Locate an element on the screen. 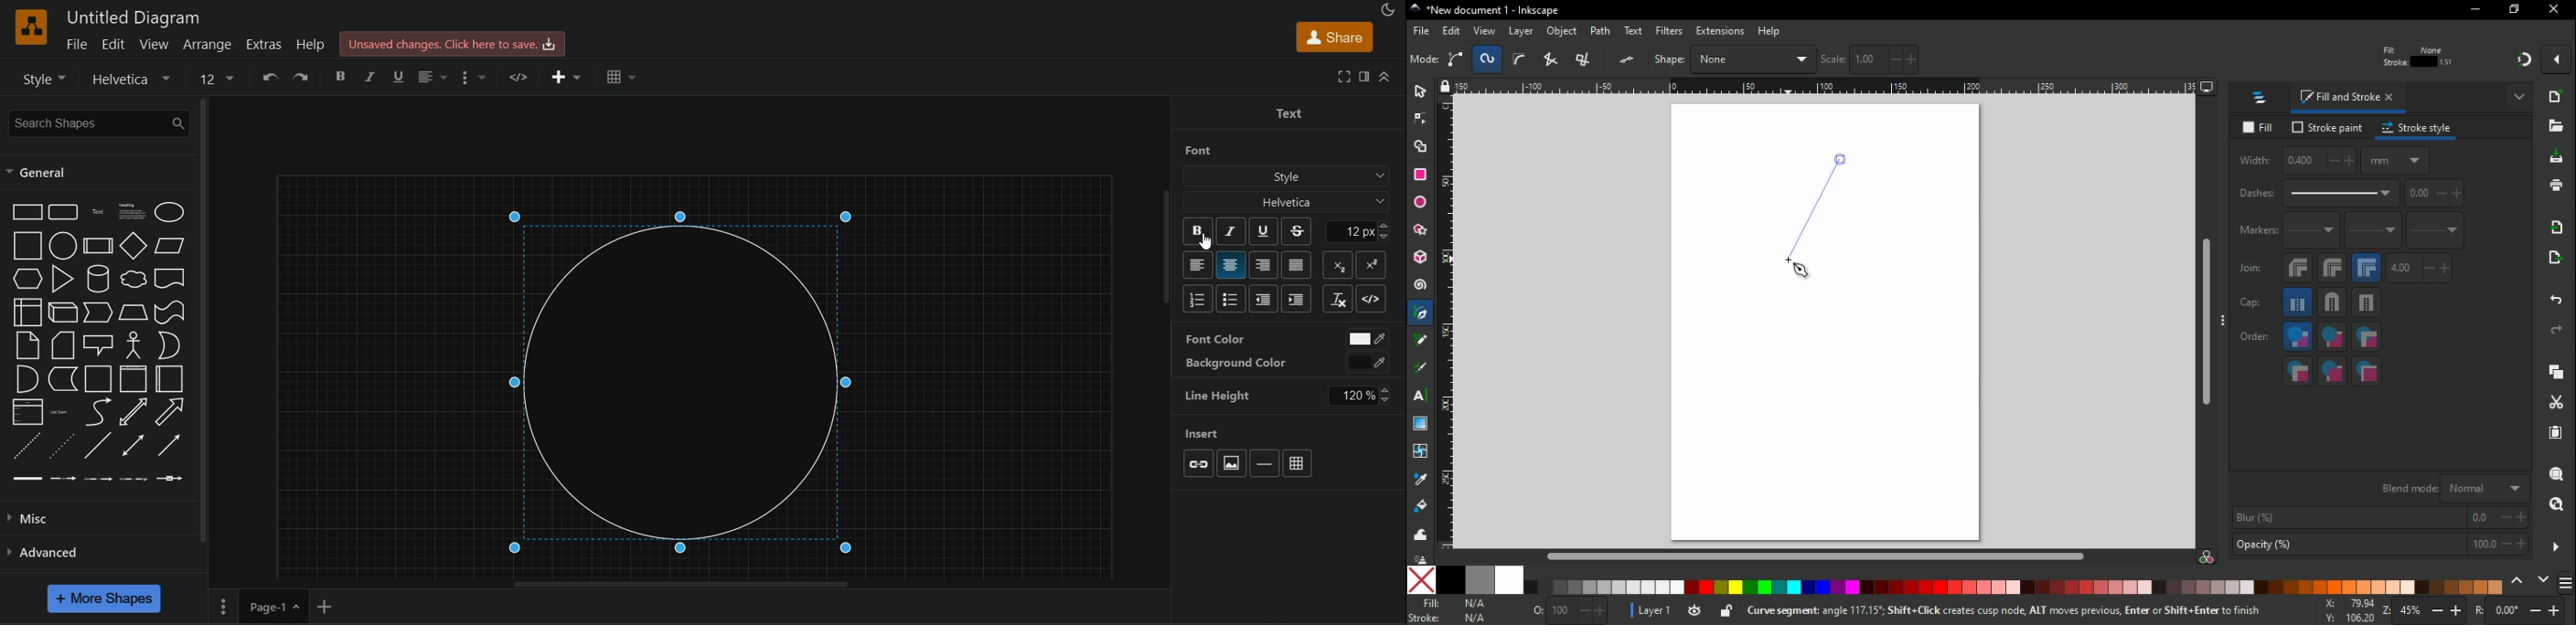  Connector 5 is located at coordinates (169, 479).